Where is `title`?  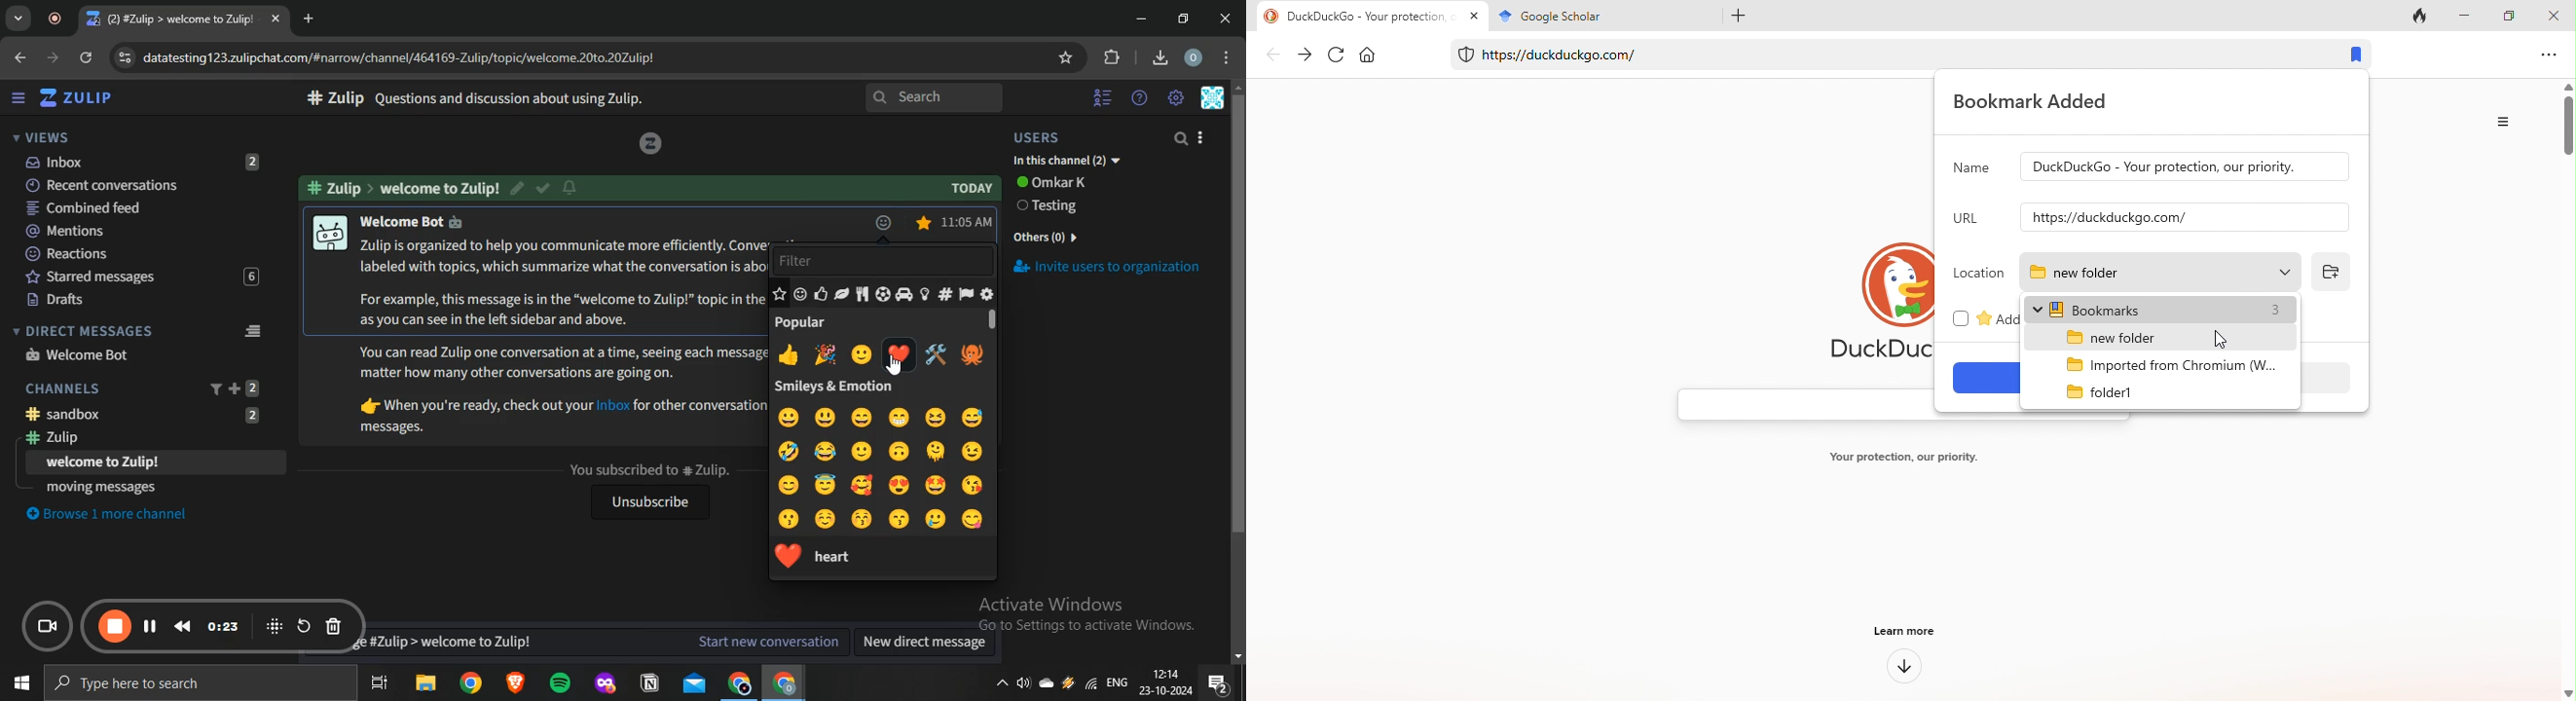 title is located at coordinates (1599, 15).